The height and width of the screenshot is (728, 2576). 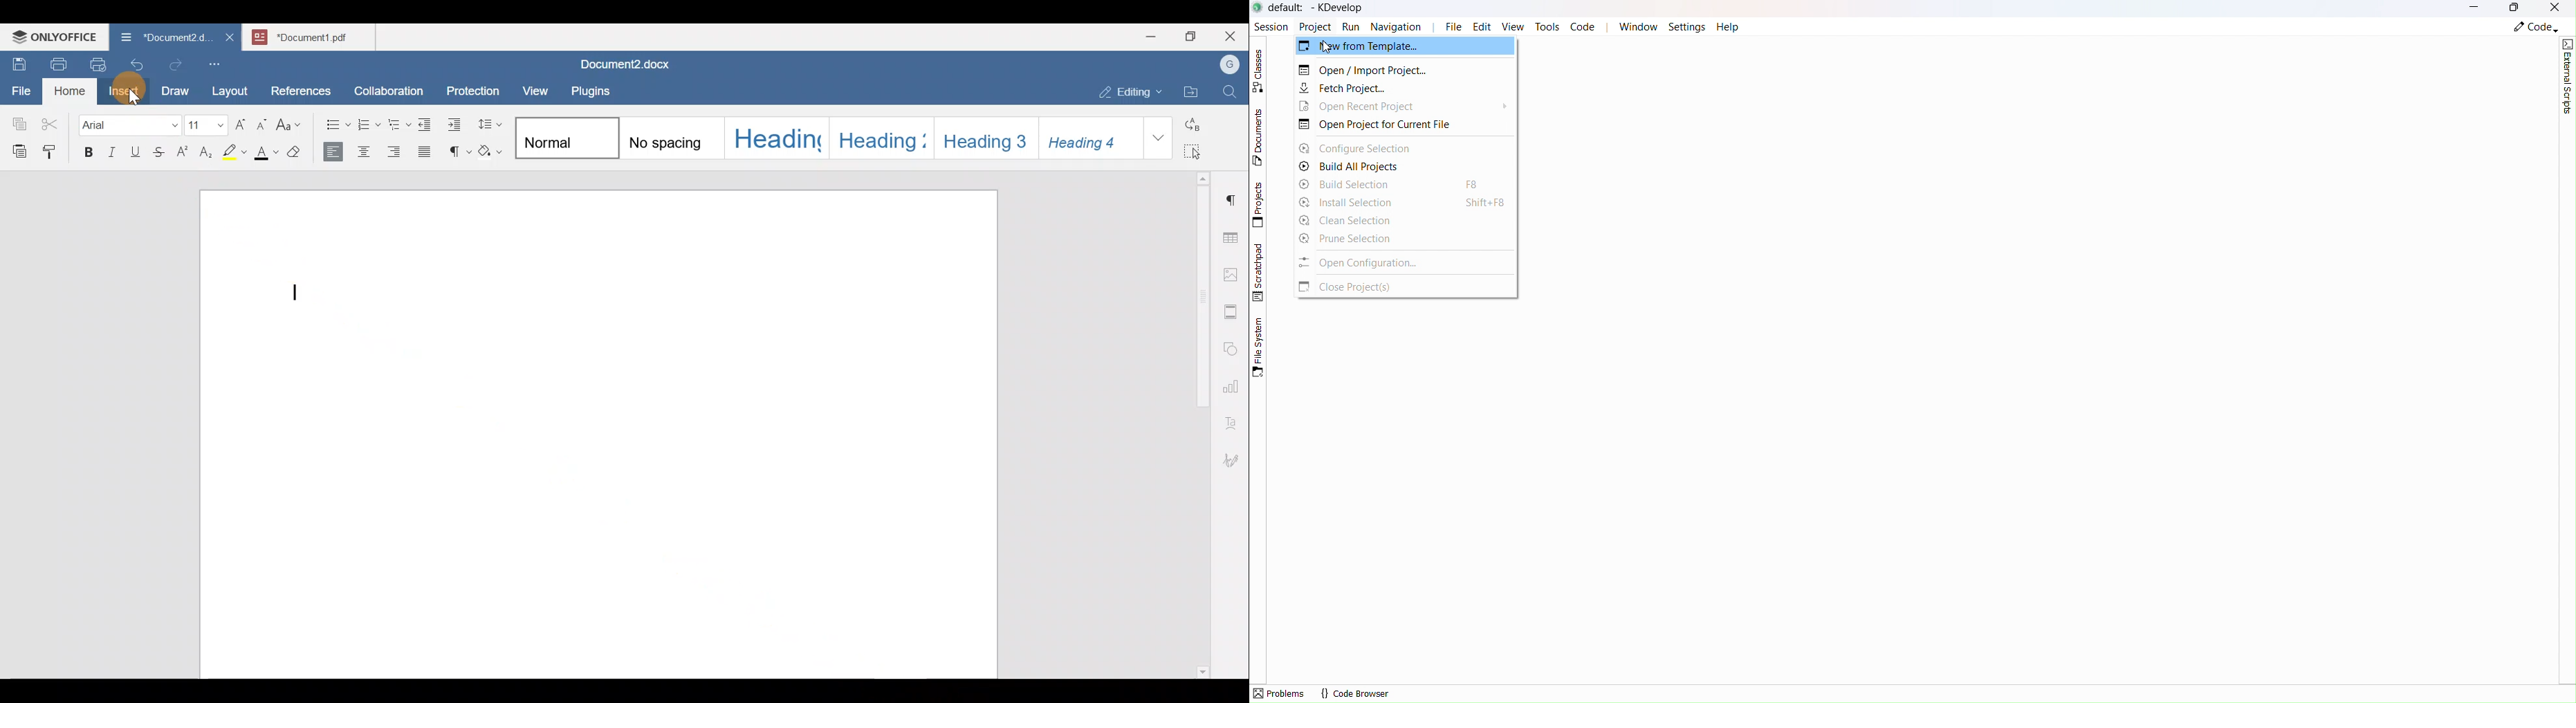 I want to click on Scroll bar, so click(x=1198, y=422).